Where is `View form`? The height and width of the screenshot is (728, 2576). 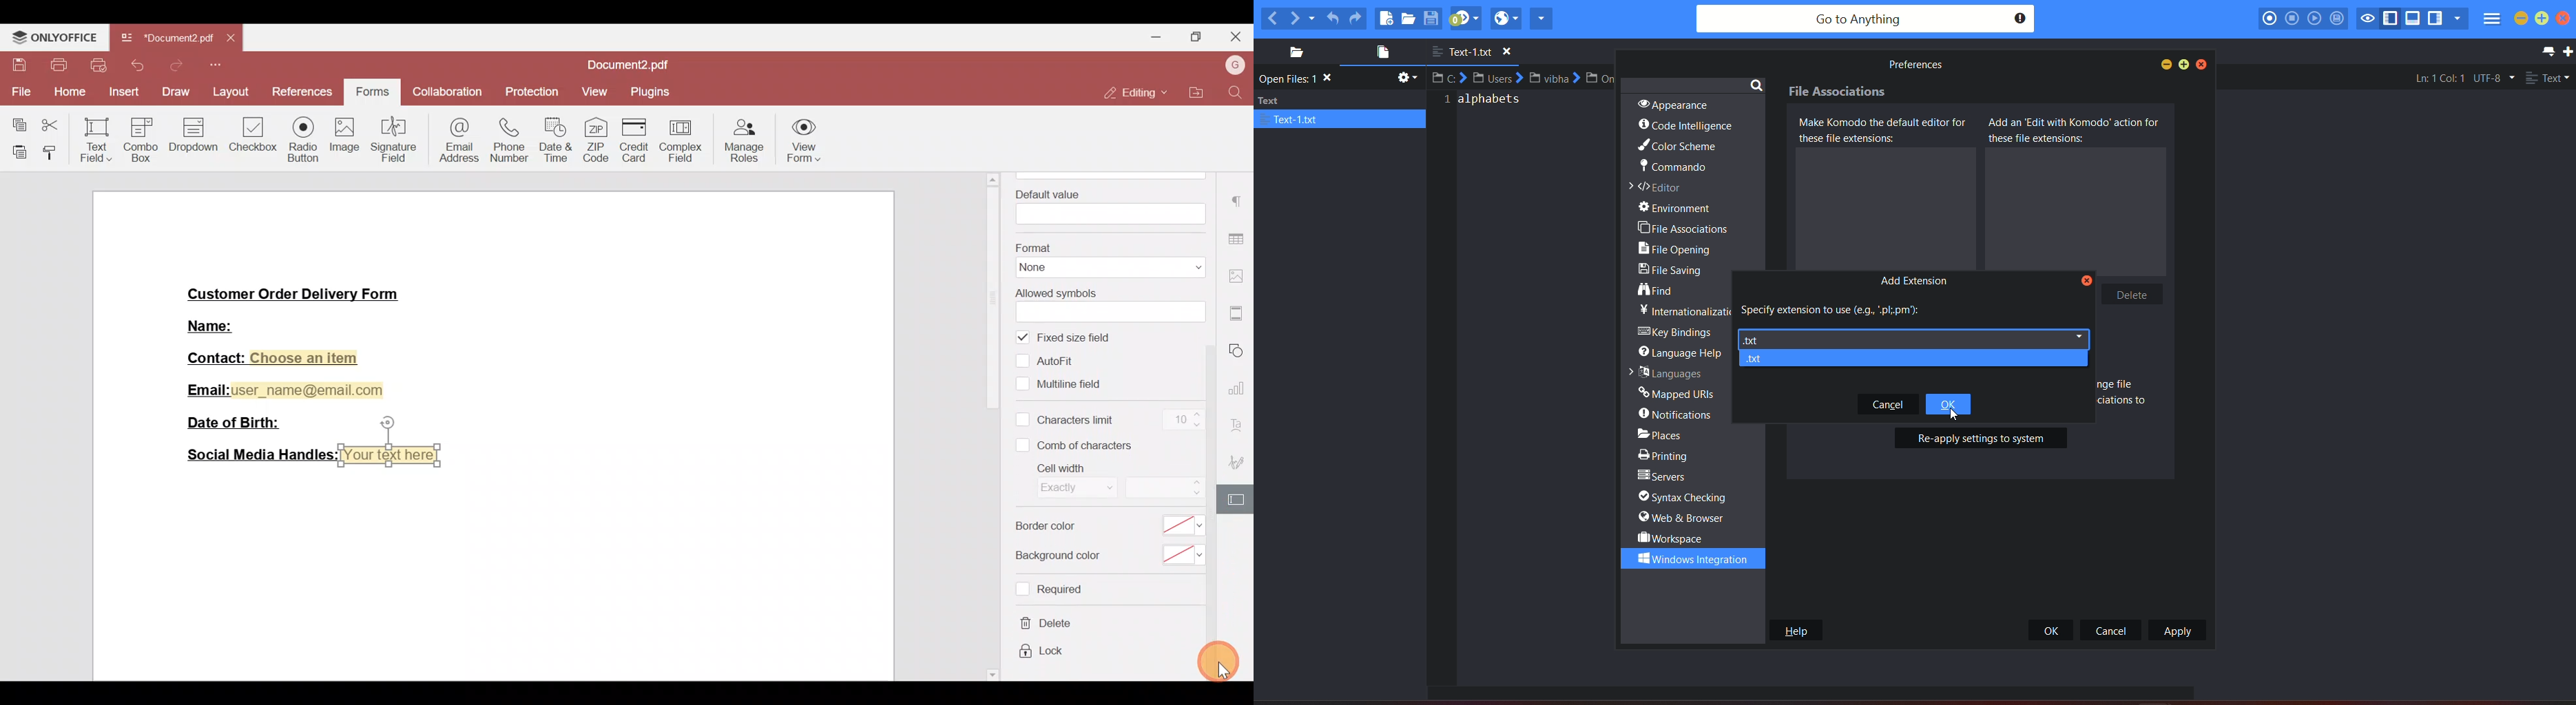 View form is located at coordinates (810, 138).